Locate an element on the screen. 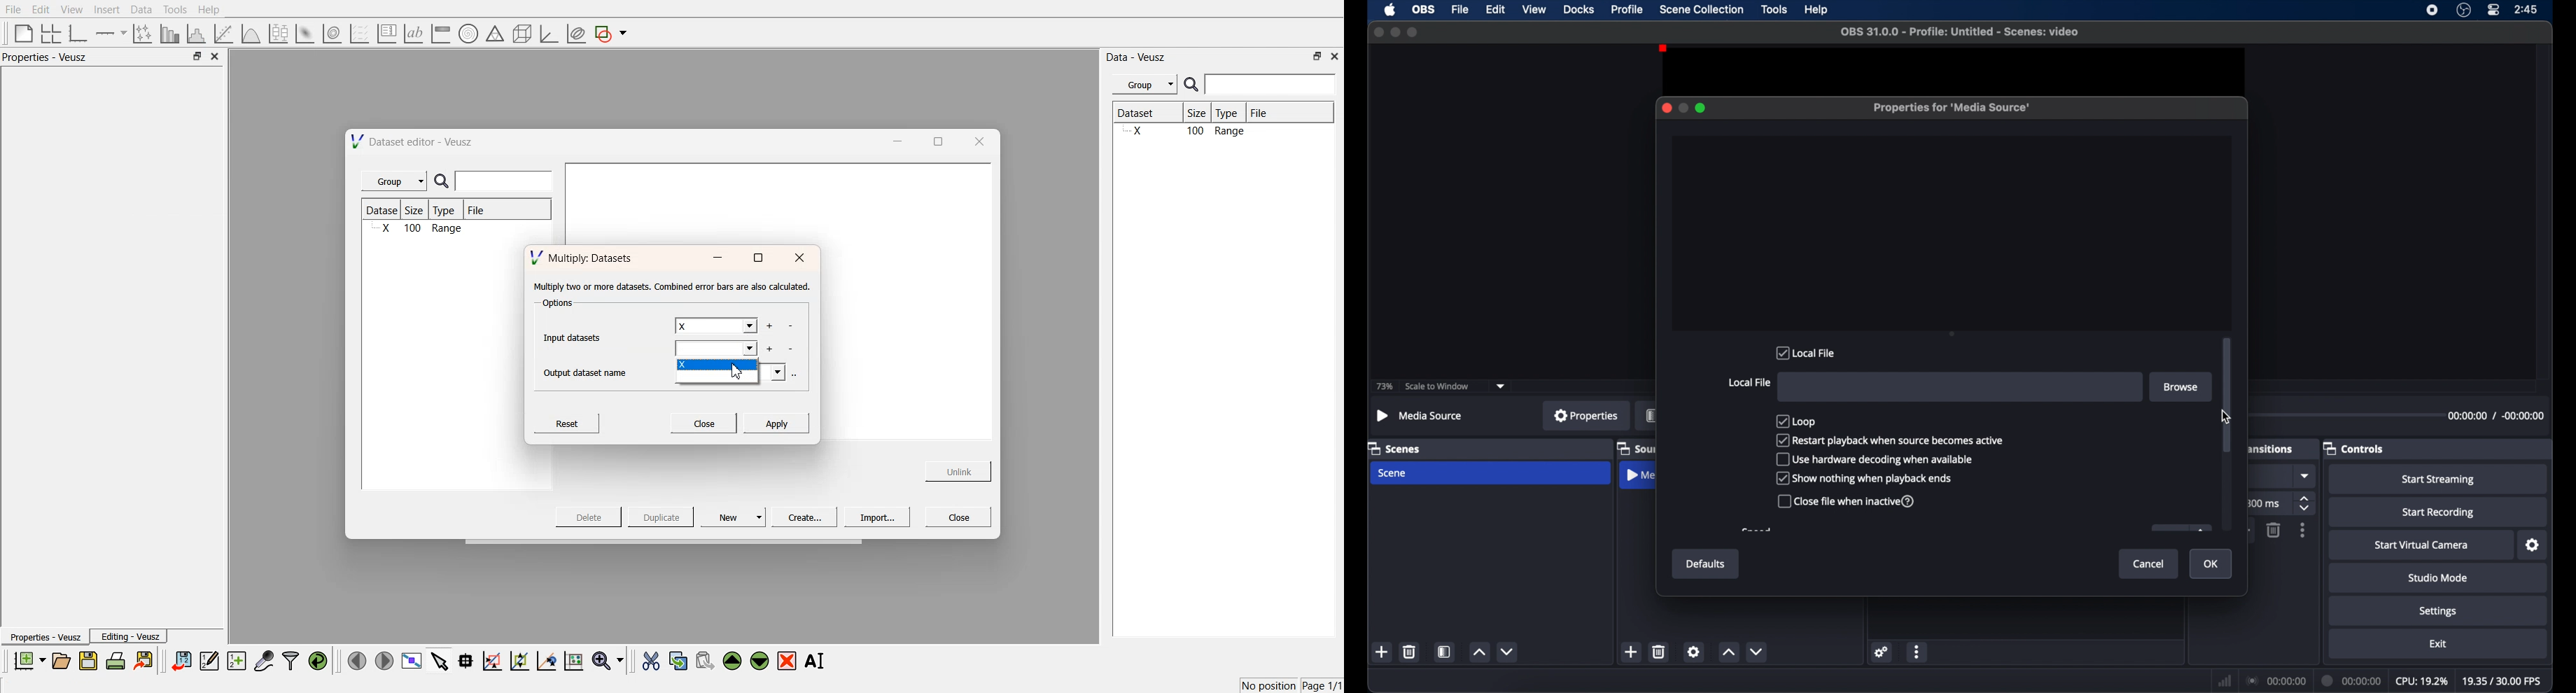 This screenshot has width=2576, height=700. obscured text is located at coordinates (1756, 530).